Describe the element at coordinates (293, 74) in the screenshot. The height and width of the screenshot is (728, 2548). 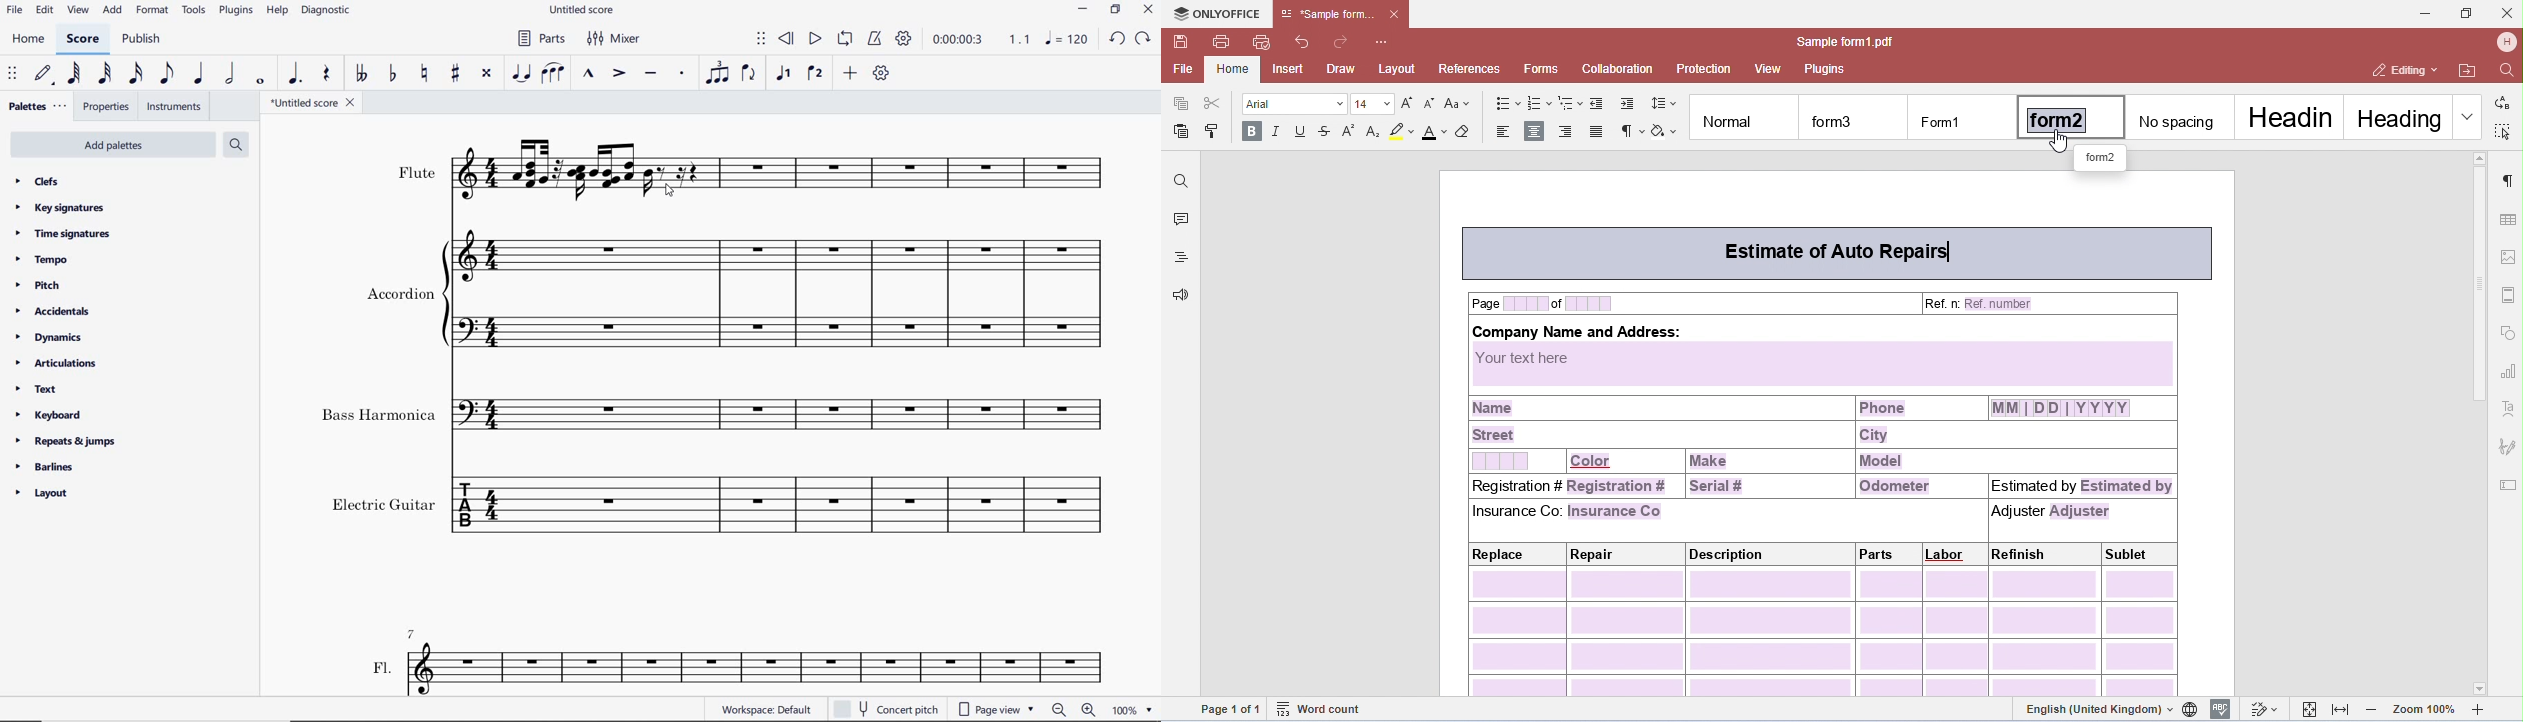
I see `augmentation dot` at that location.